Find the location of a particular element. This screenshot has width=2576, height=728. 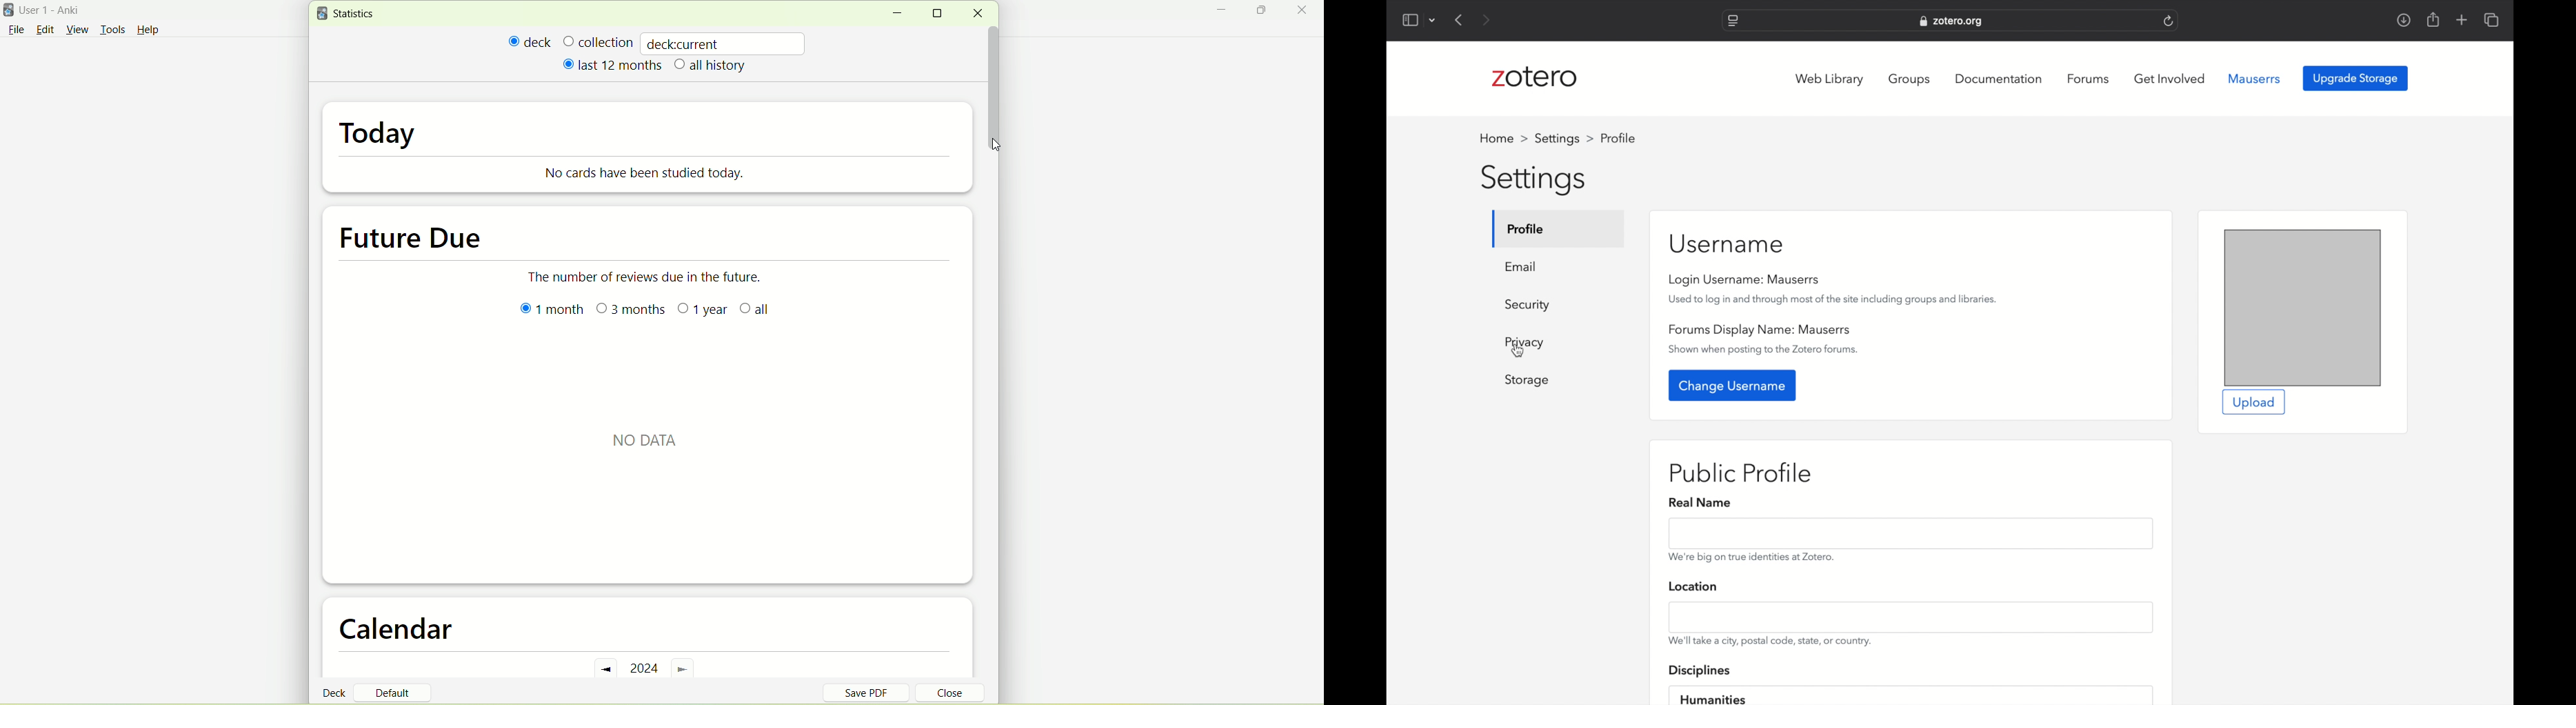

refresh is located at coordinates (2170, 20).